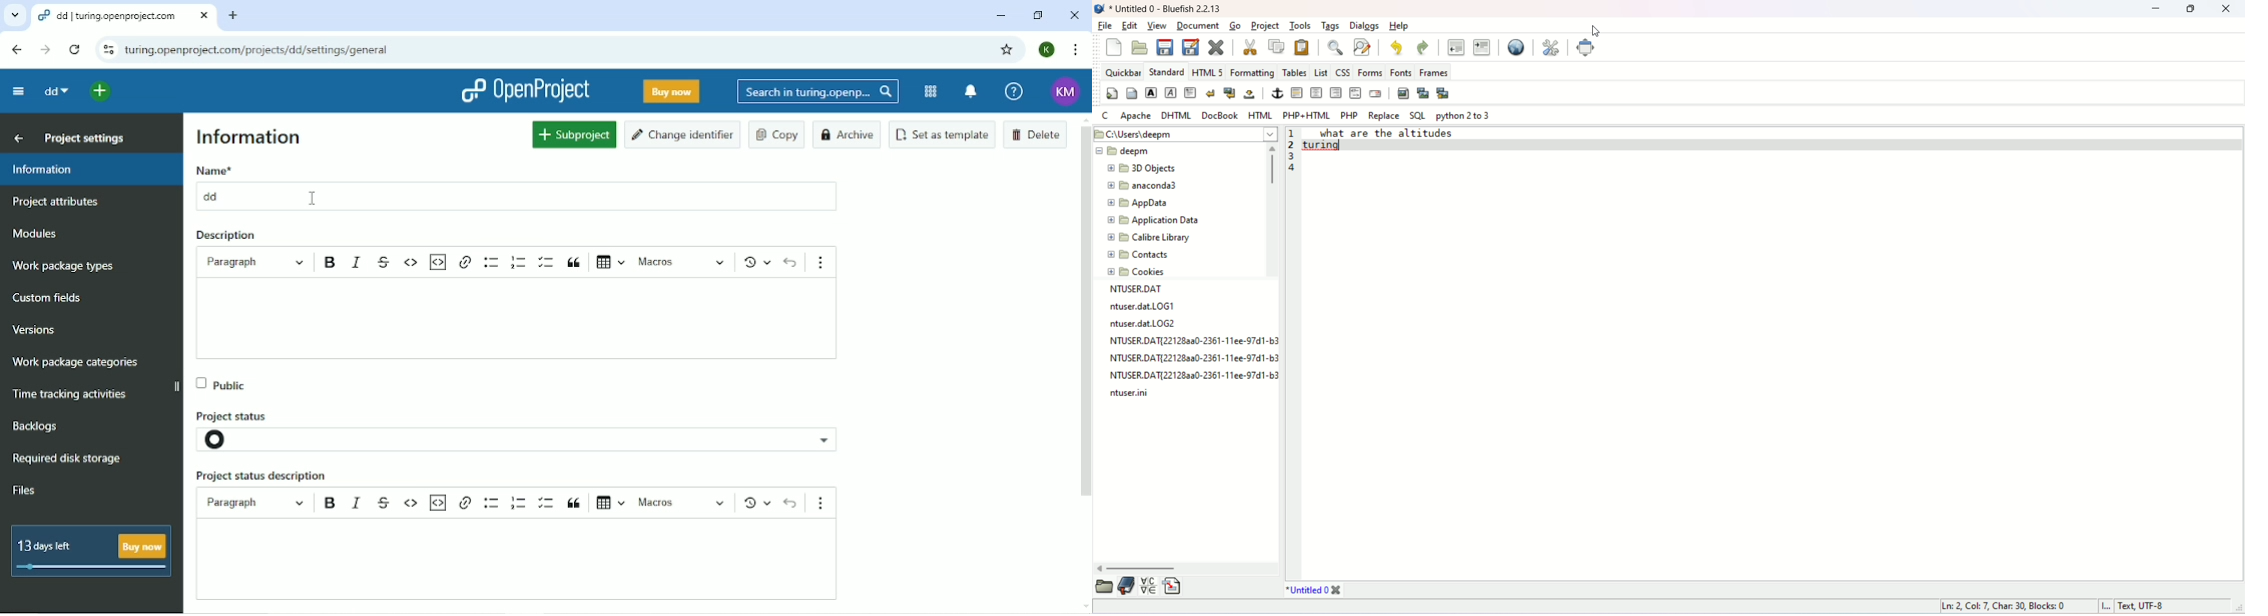 The image size is (2268, 616). What do you see at coordinates (1210, 93) in the screenshot?
I see `break` at bounding box center [1210, 93].